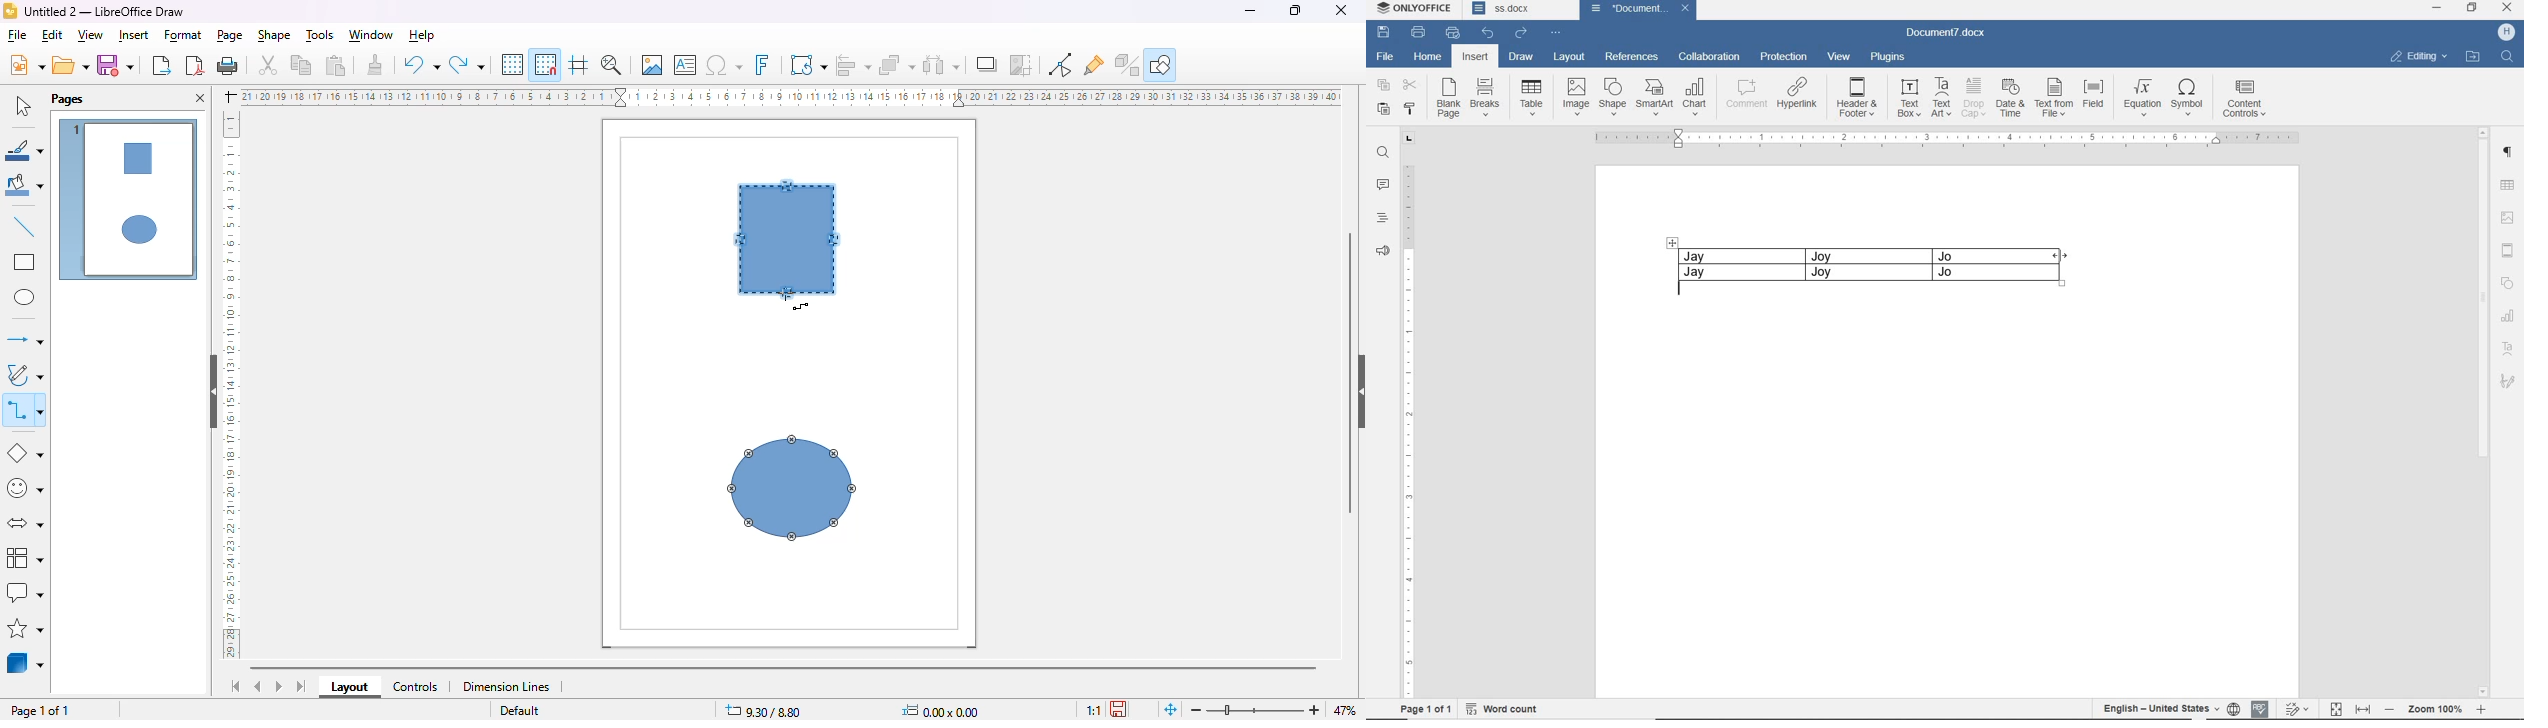  I want to click on INSERT, so click(1476, 58).